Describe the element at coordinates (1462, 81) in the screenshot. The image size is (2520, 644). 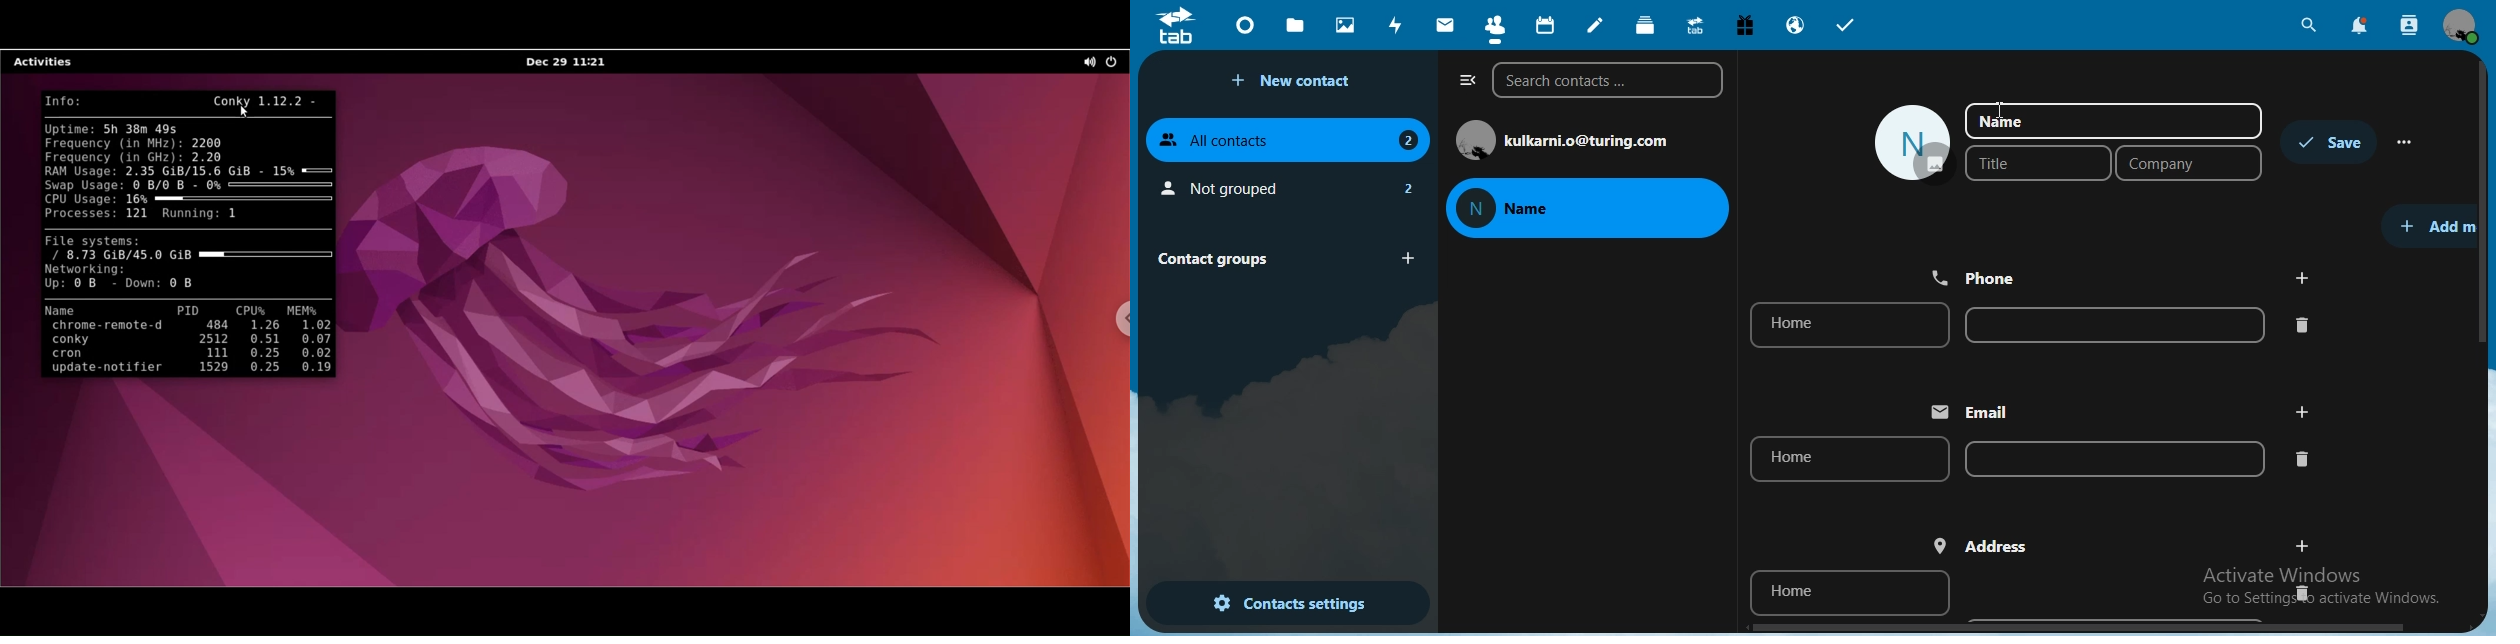
I see `close navigation` at that location.